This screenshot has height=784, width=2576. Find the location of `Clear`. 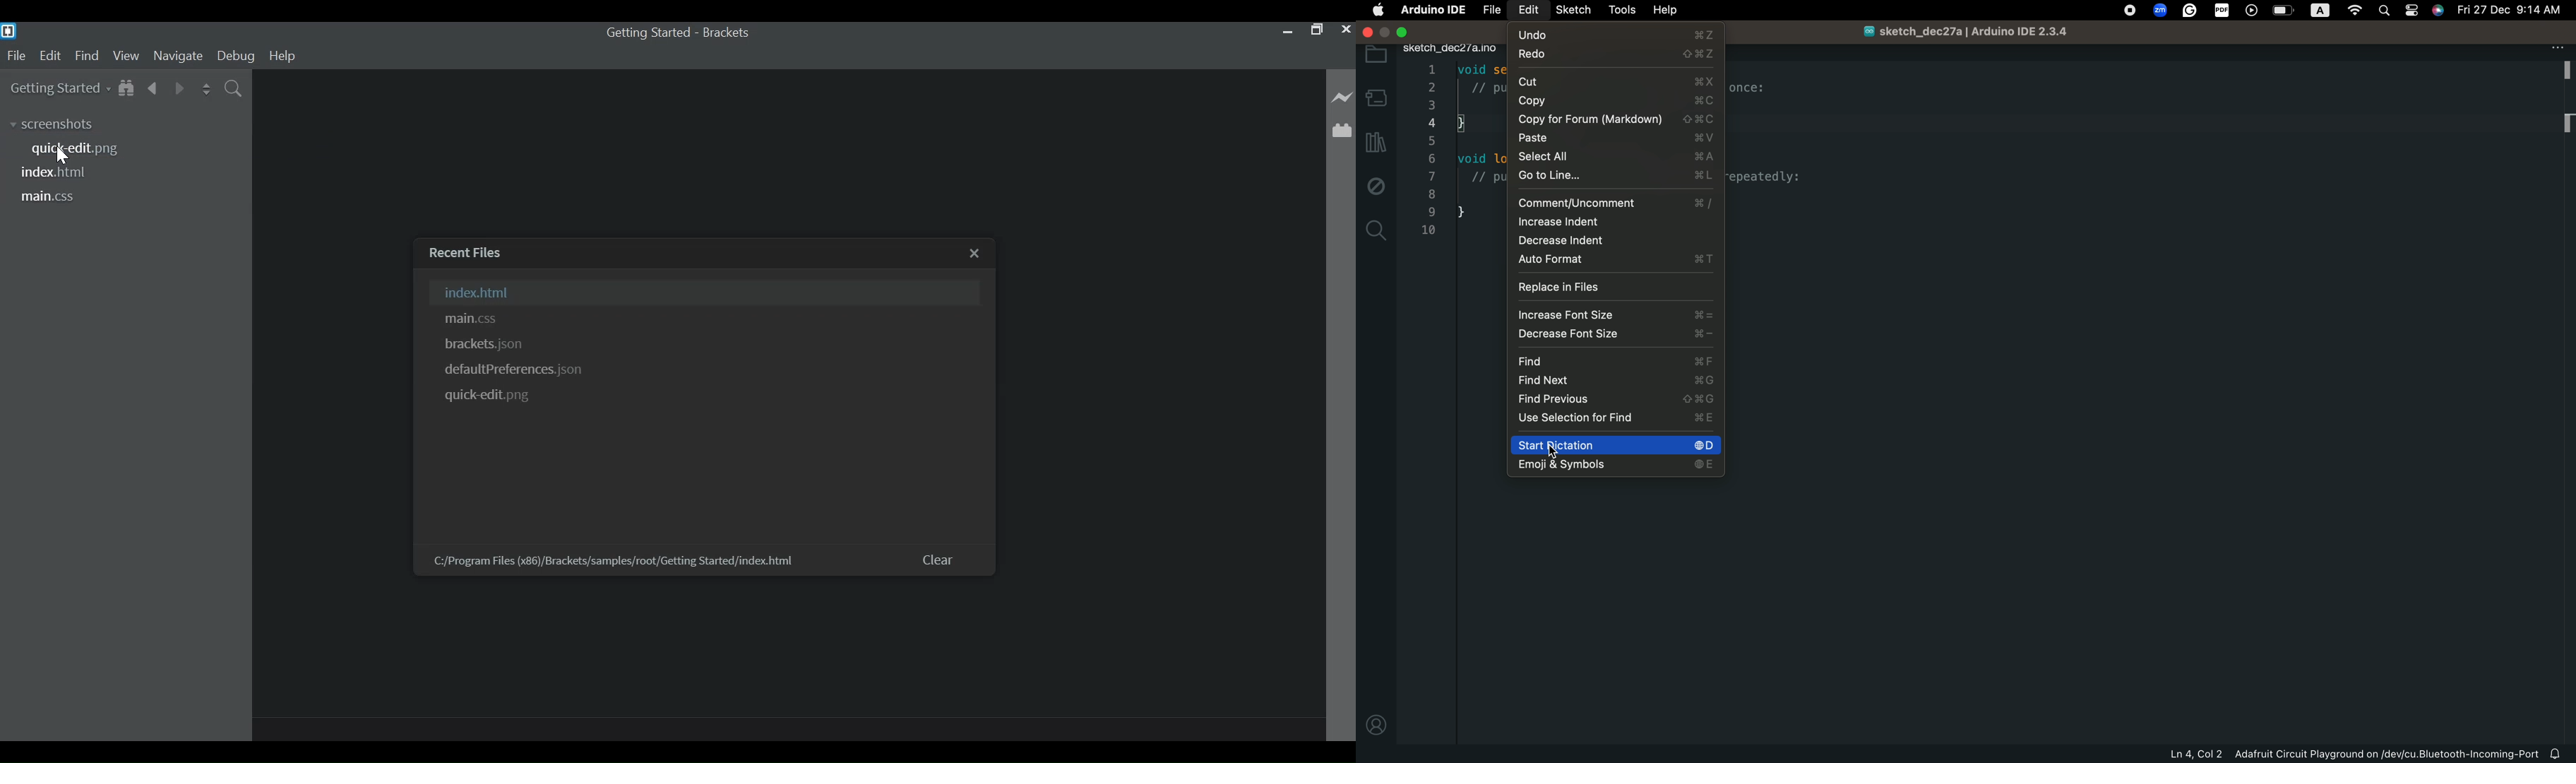

Clear is located at coordinates (941, 559).